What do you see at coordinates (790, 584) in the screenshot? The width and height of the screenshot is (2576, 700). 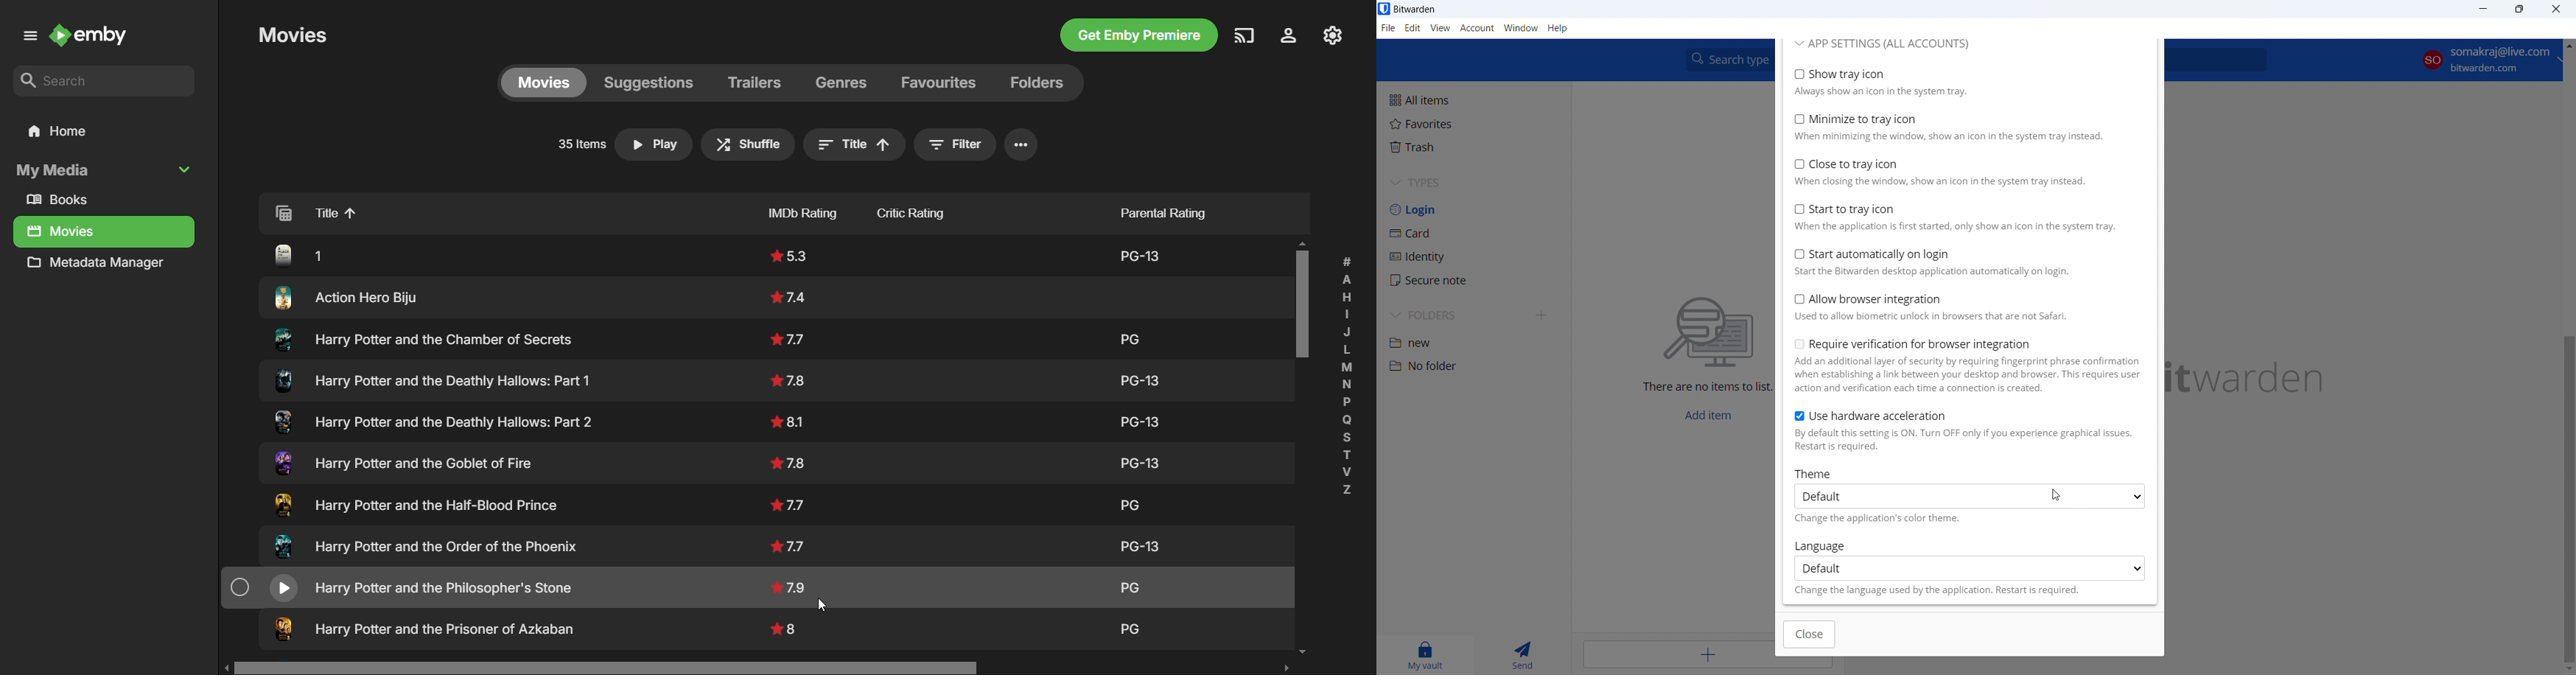 I see `` at bounding box center [790, 584].